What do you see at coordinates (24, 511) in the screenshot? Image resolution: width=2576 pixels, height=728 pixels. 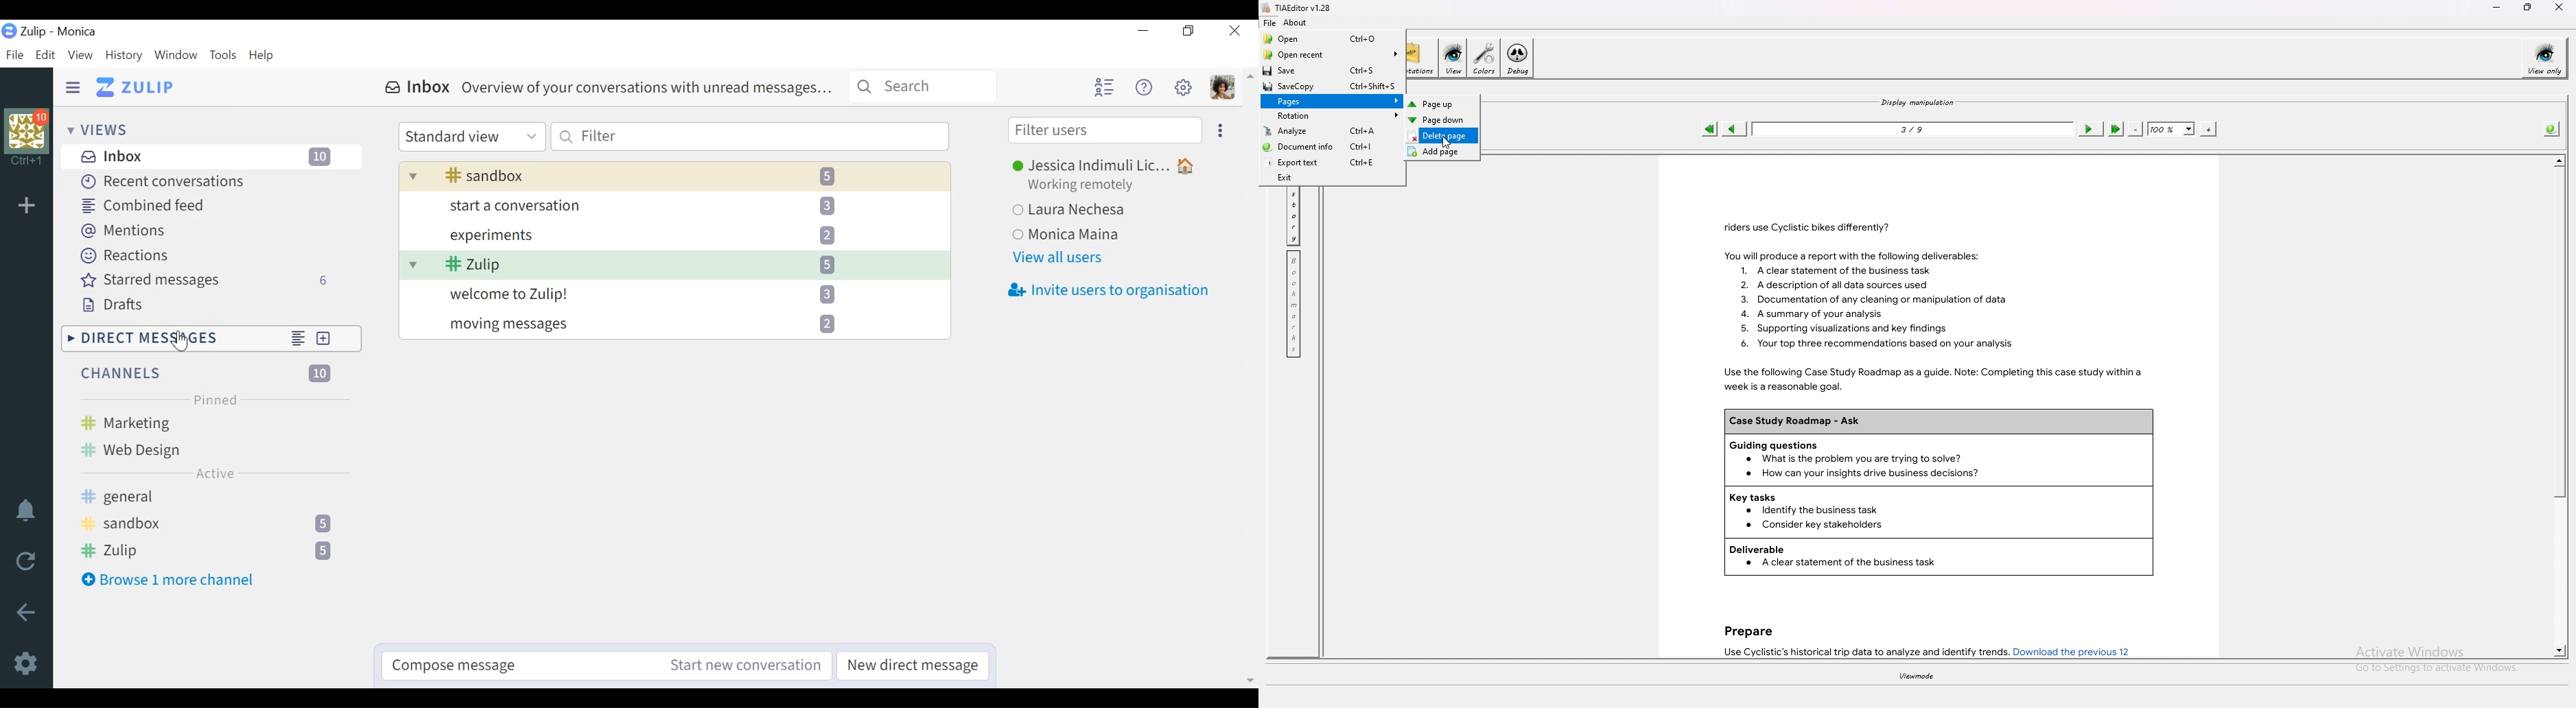 I see `notification` at bounding box center [24, 511].